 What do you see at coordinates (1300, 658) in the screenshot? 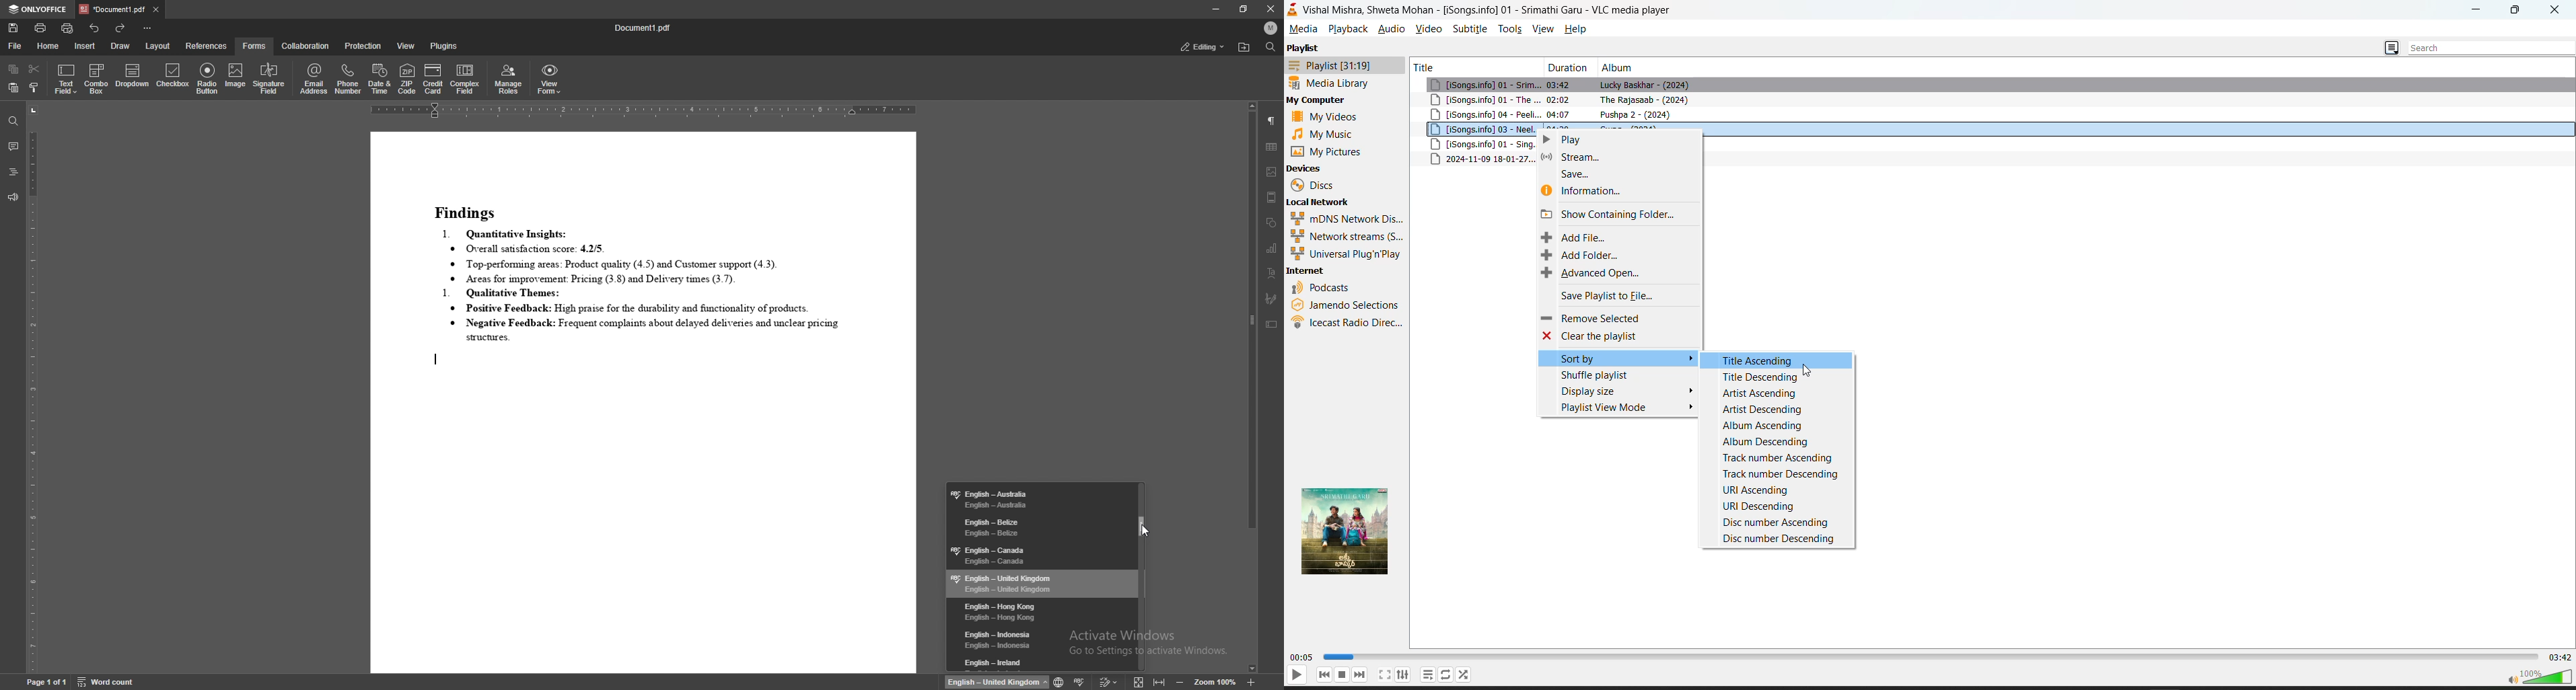
I see `current track time` at bounding box center [1300, 658].